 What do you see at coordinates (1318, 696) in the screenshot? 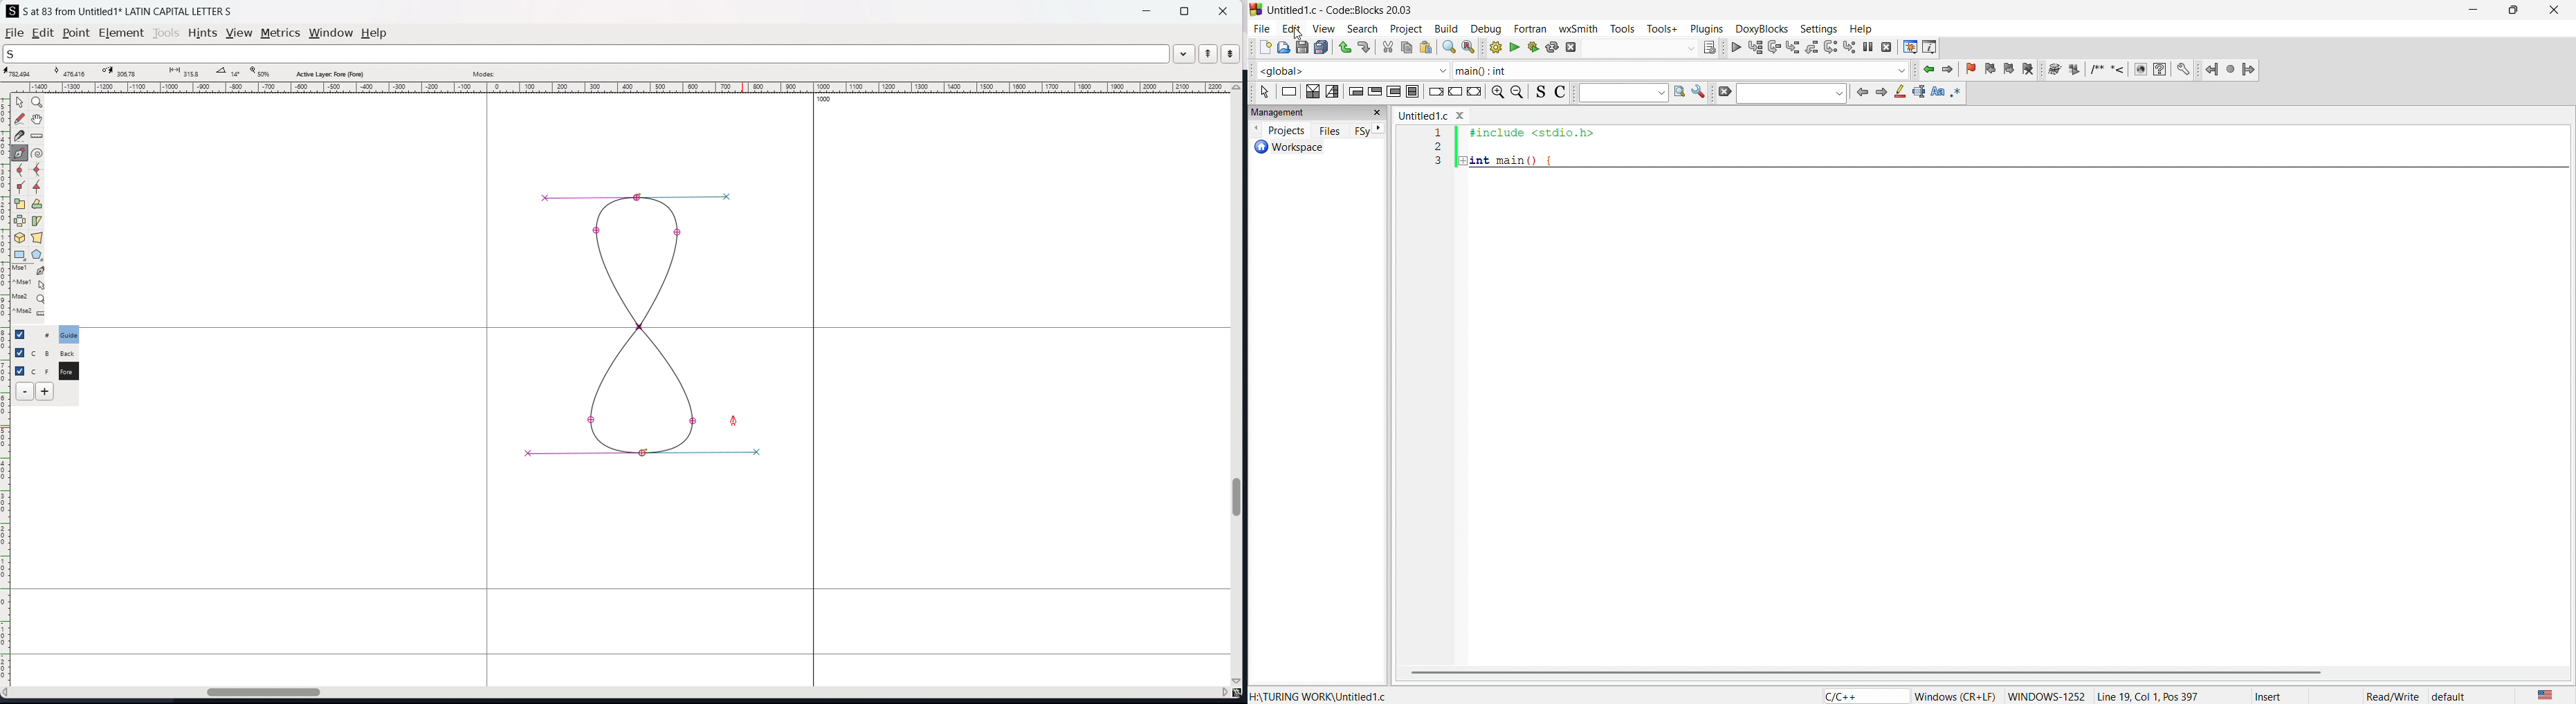
I see `file path` at bounding box center [1318, 696].